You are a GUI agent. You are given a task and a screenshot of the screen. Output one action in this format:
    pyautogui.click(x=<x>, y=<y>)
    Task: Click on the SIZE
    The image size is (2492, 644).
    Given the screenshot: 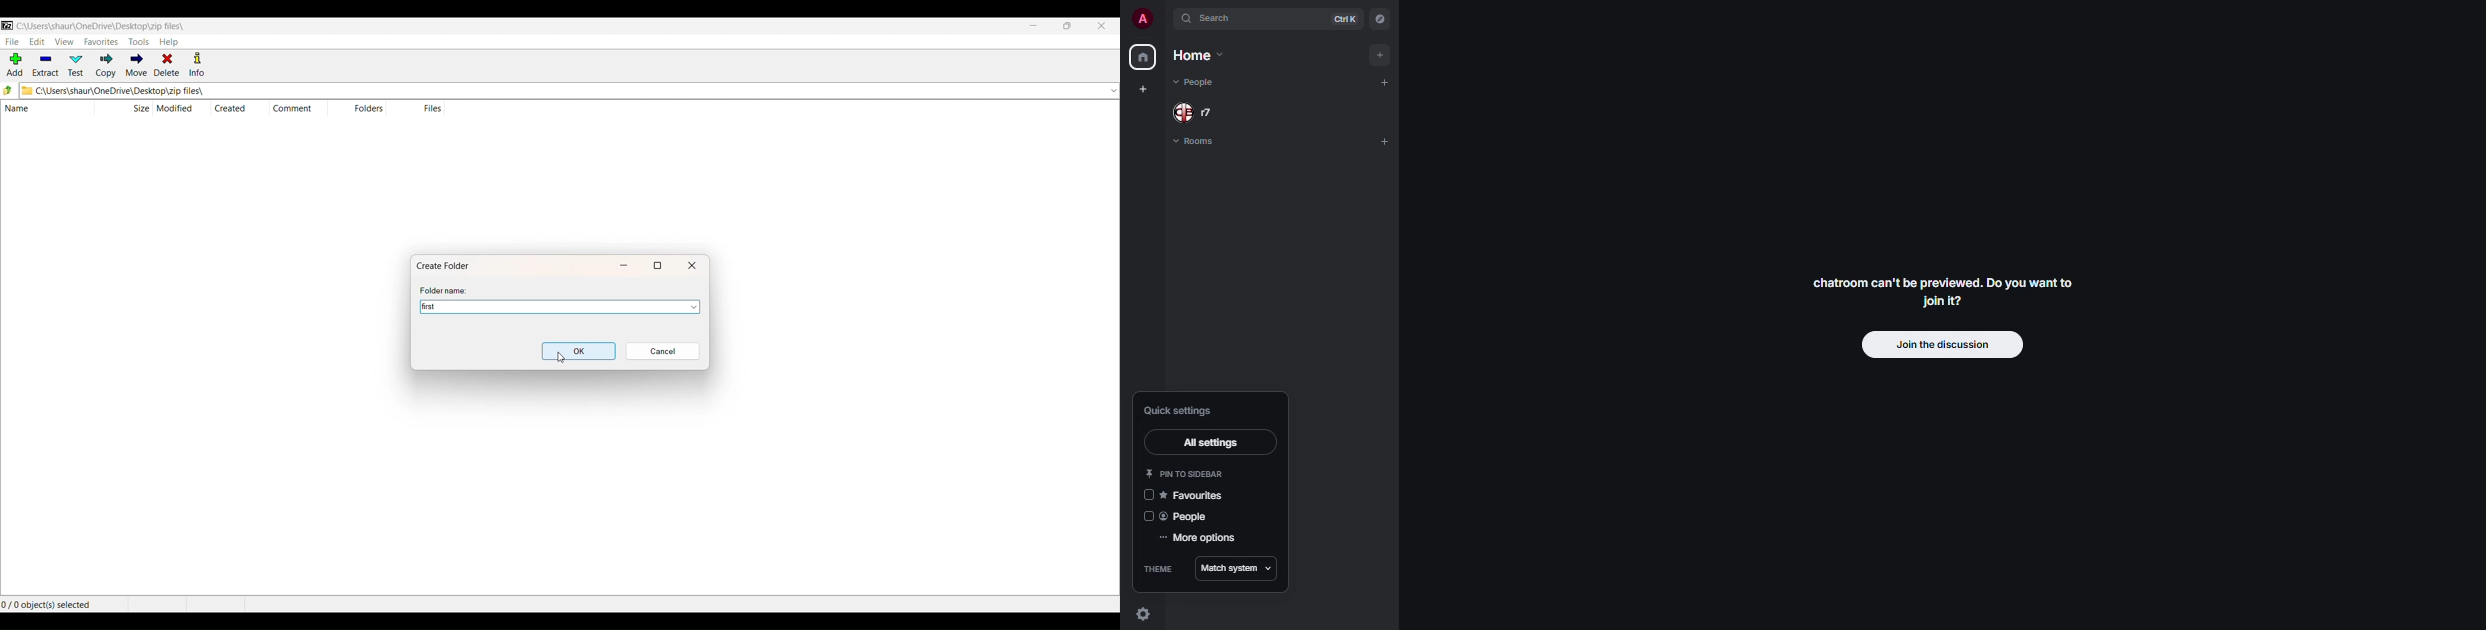 What is the action you would take?
    pyautogui.click(x=141, y=107)
    